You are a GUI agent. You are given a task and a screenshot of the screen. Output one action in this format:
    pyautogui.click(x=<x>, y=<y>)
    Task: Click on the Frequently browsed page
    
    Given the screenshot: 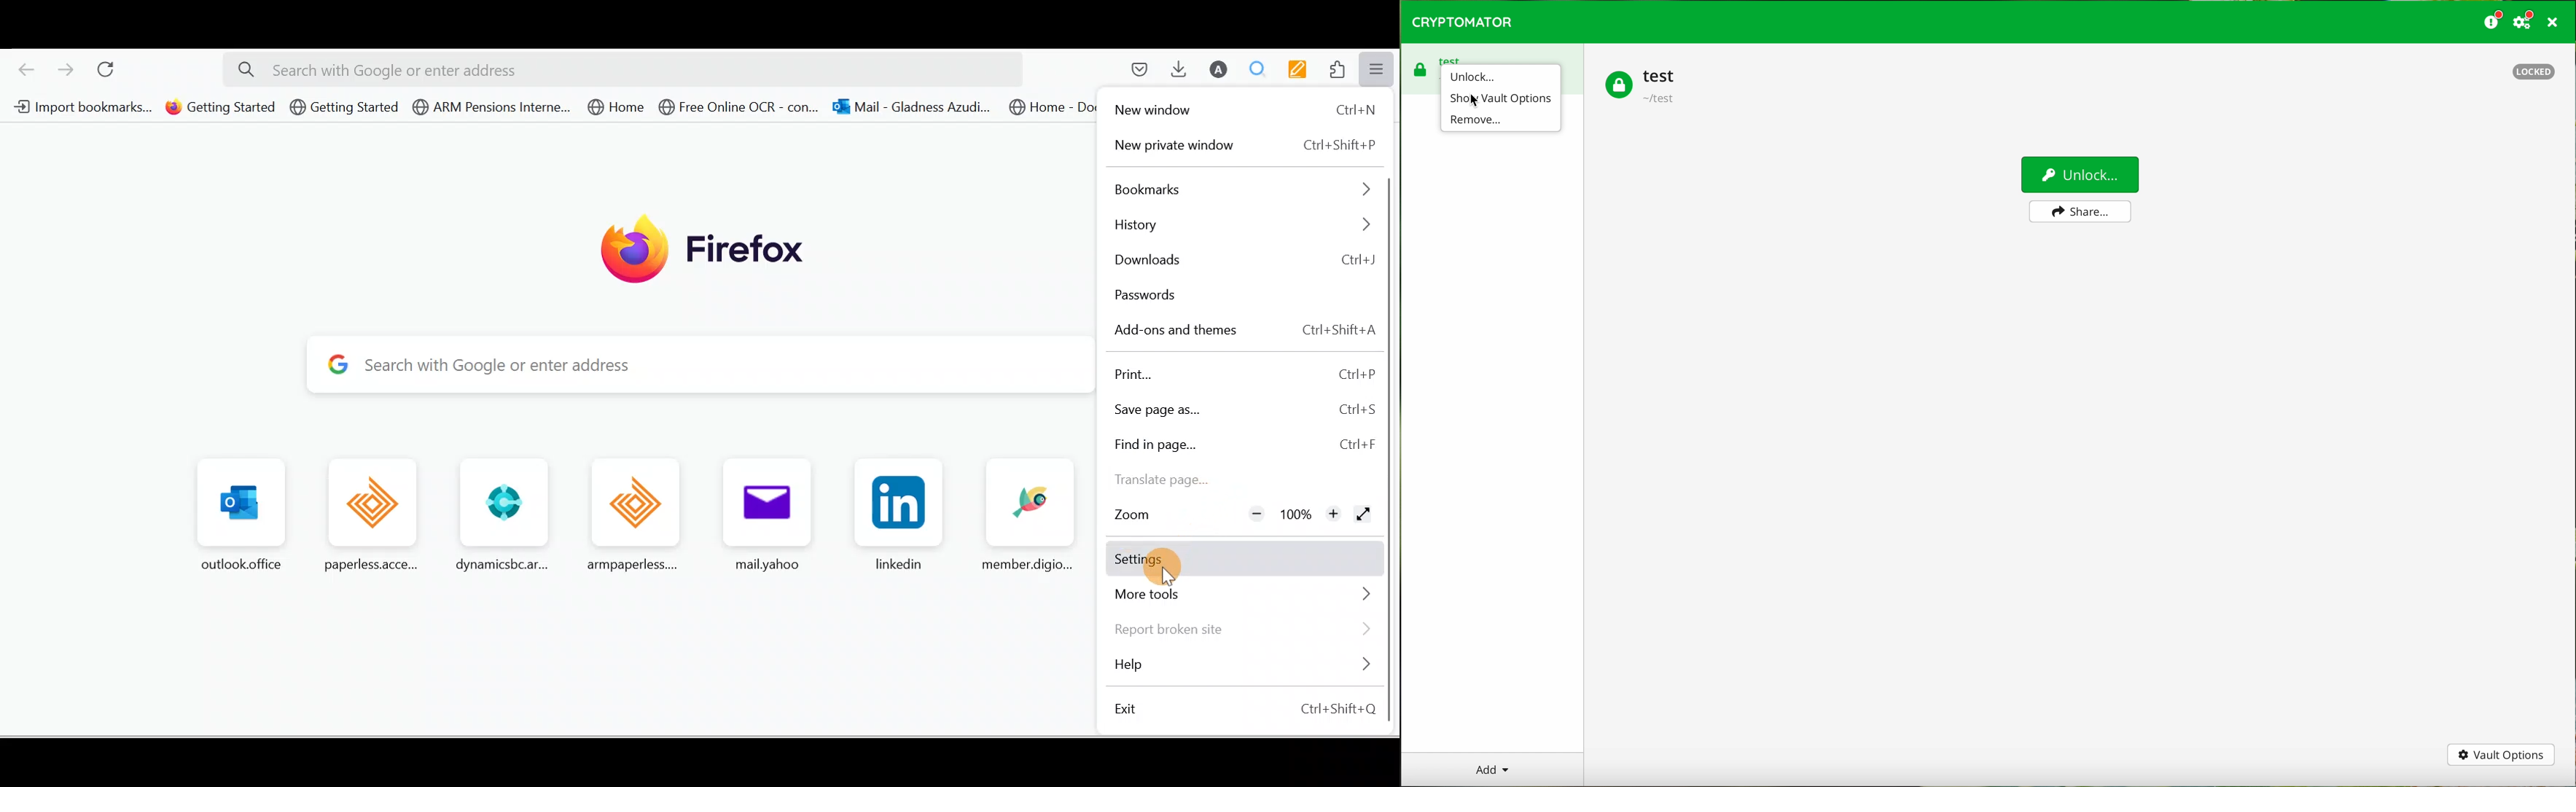 What is the action you would take?
    pyautogui.click(x=1027, y=515)
    